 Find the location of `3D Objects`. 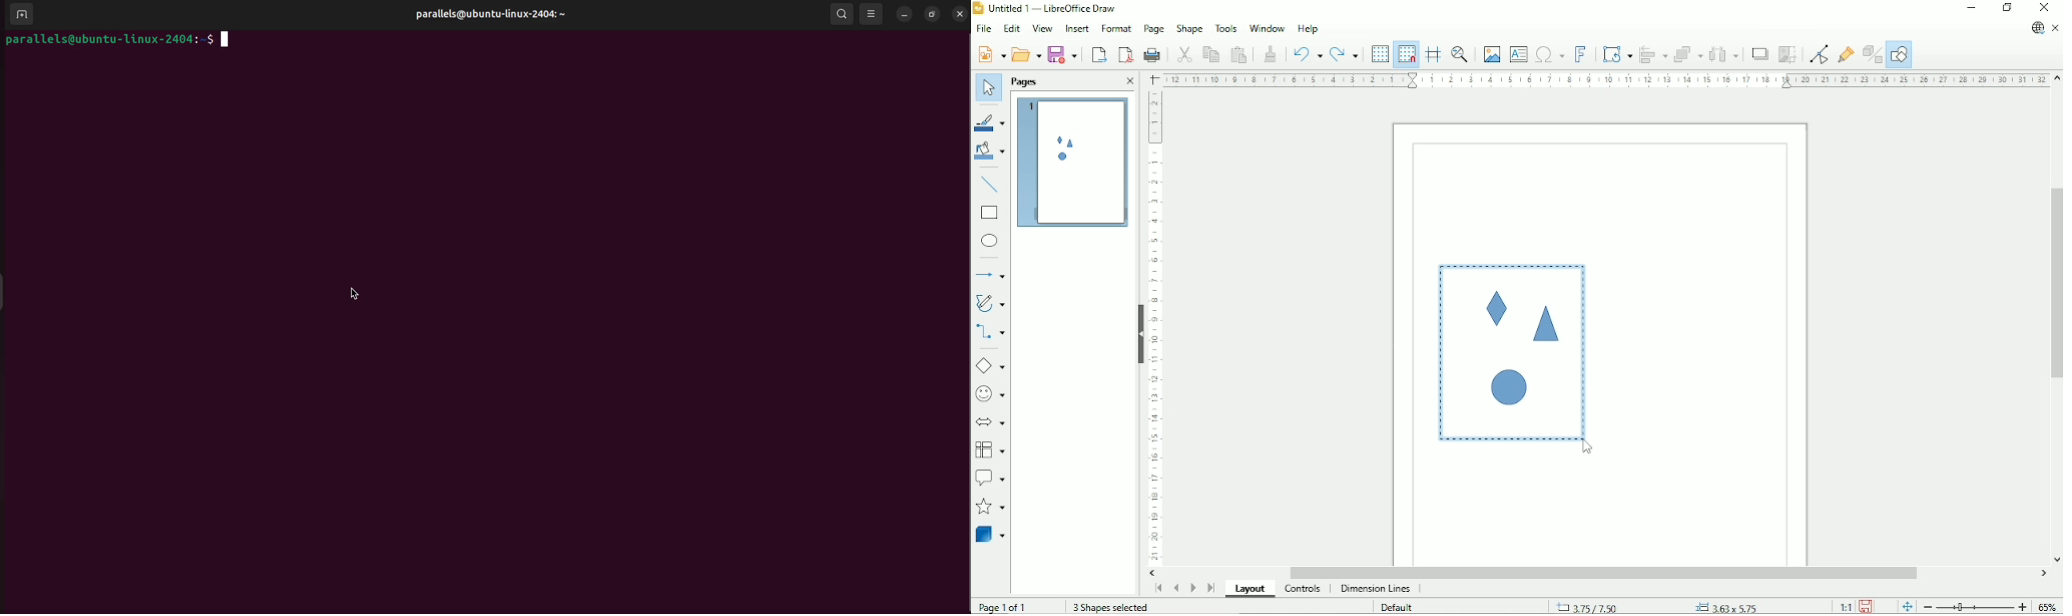

3D Objects is located at coordinates (991, 534).